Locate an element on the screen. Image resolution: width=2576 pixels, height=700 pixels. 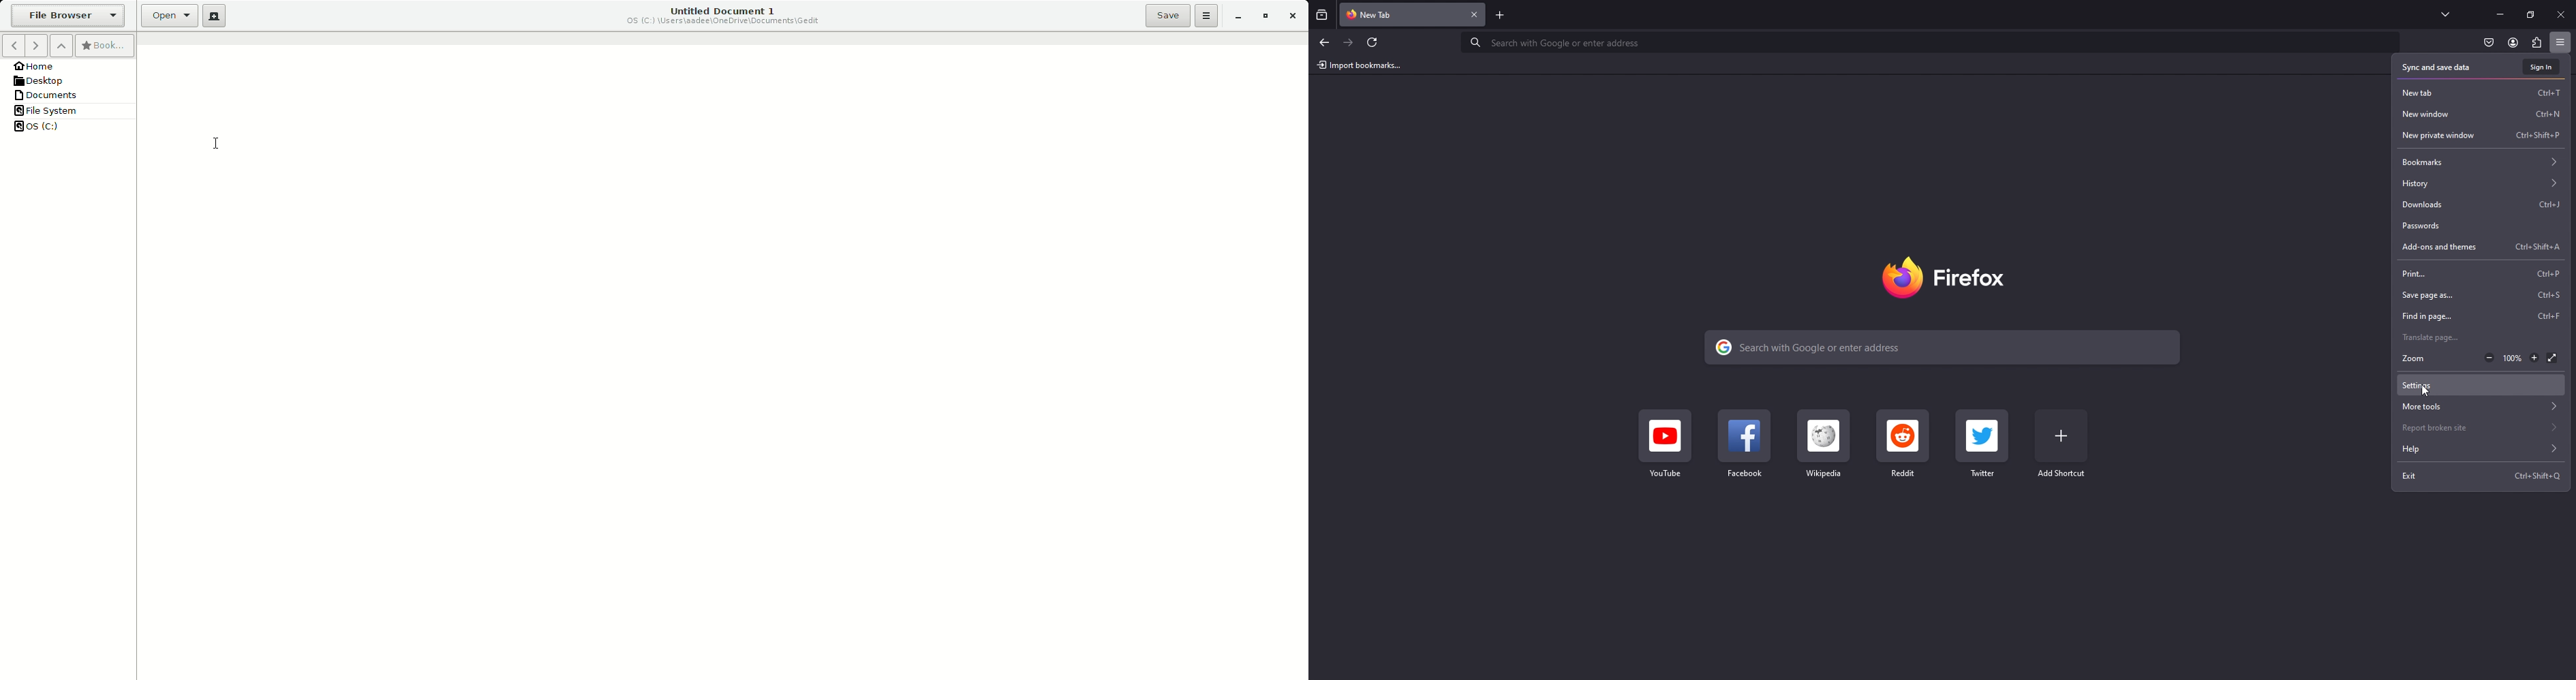
save to pocket is located at coordinates (2488, 44).